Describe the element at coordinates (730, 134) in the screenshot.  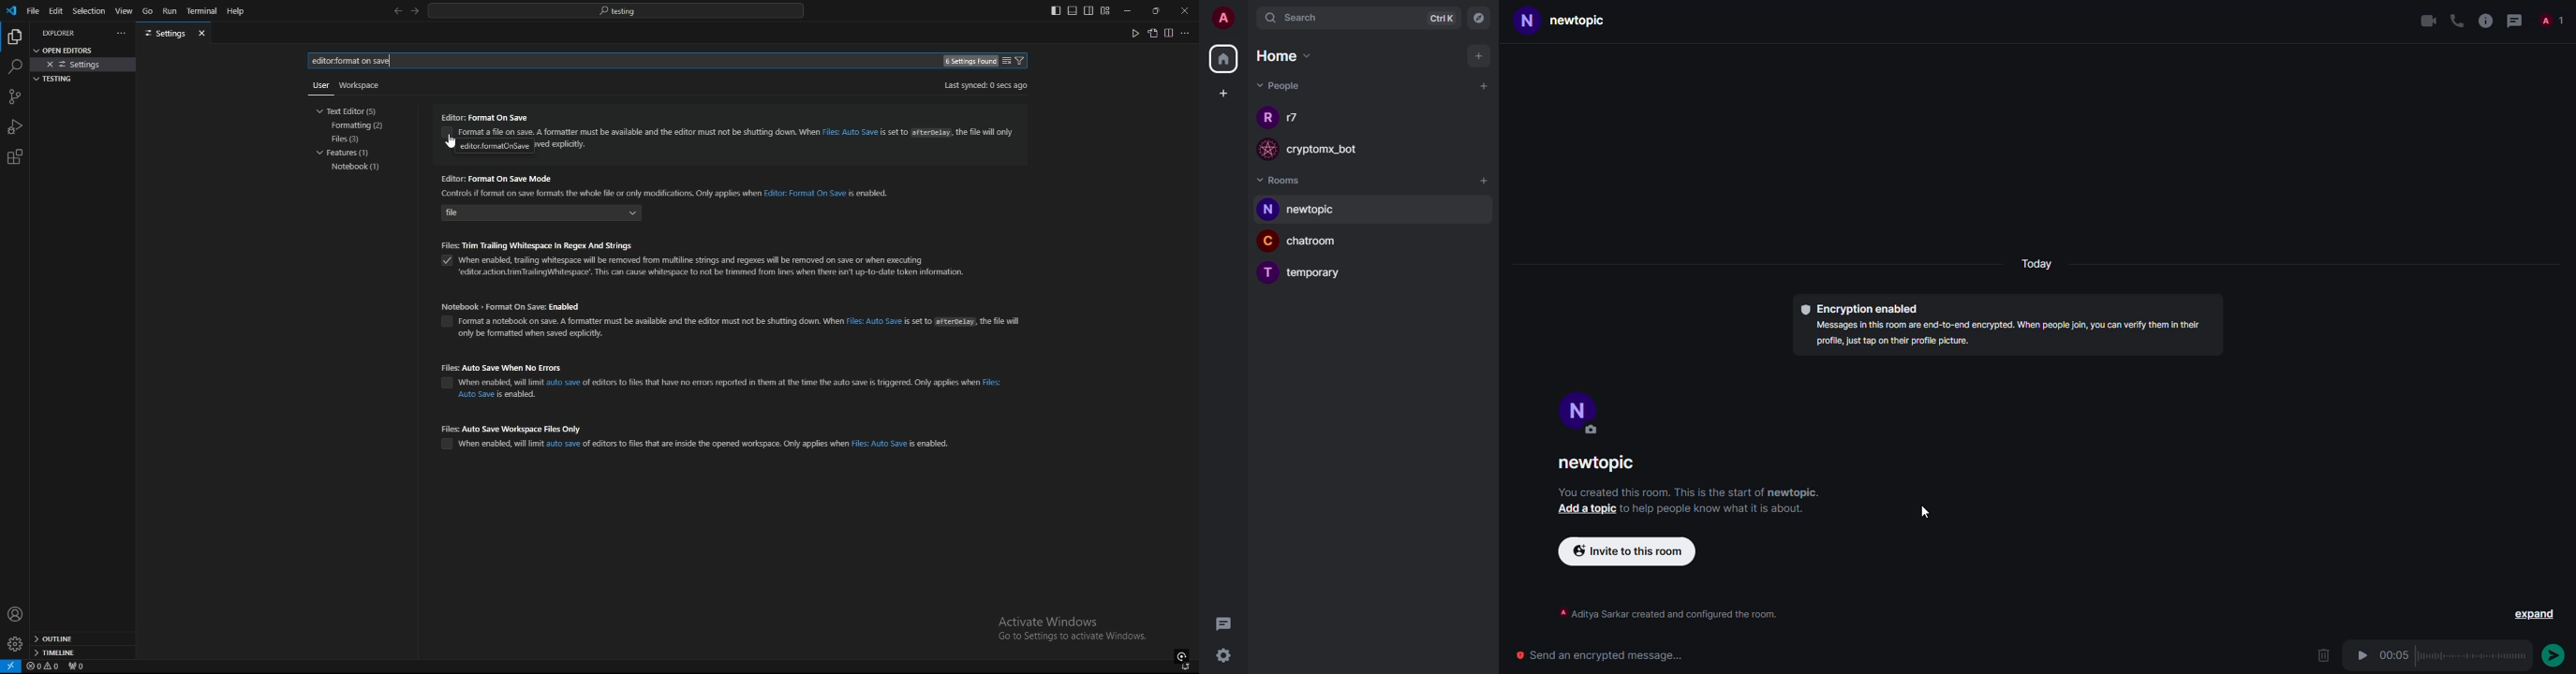
I see `editor format on save` at that location.